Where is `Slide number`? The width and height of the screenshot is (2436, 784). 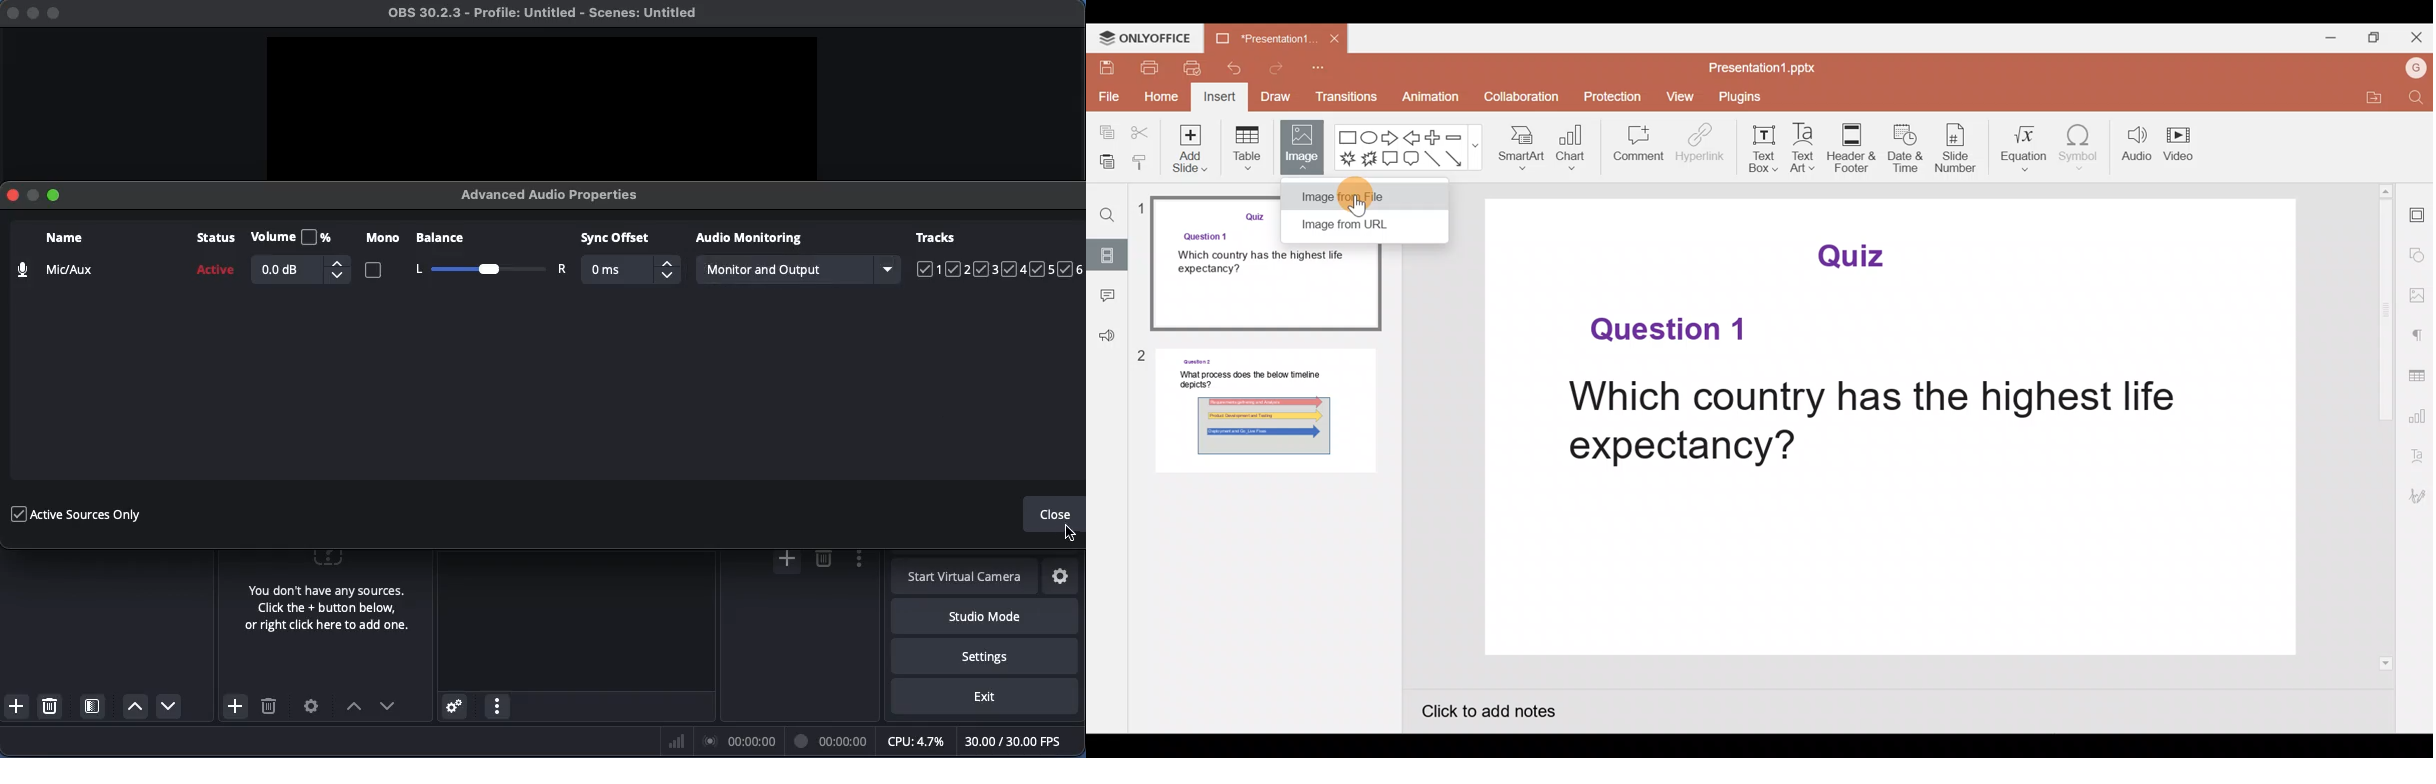 Slide number is located at coordinates (1962, 150).